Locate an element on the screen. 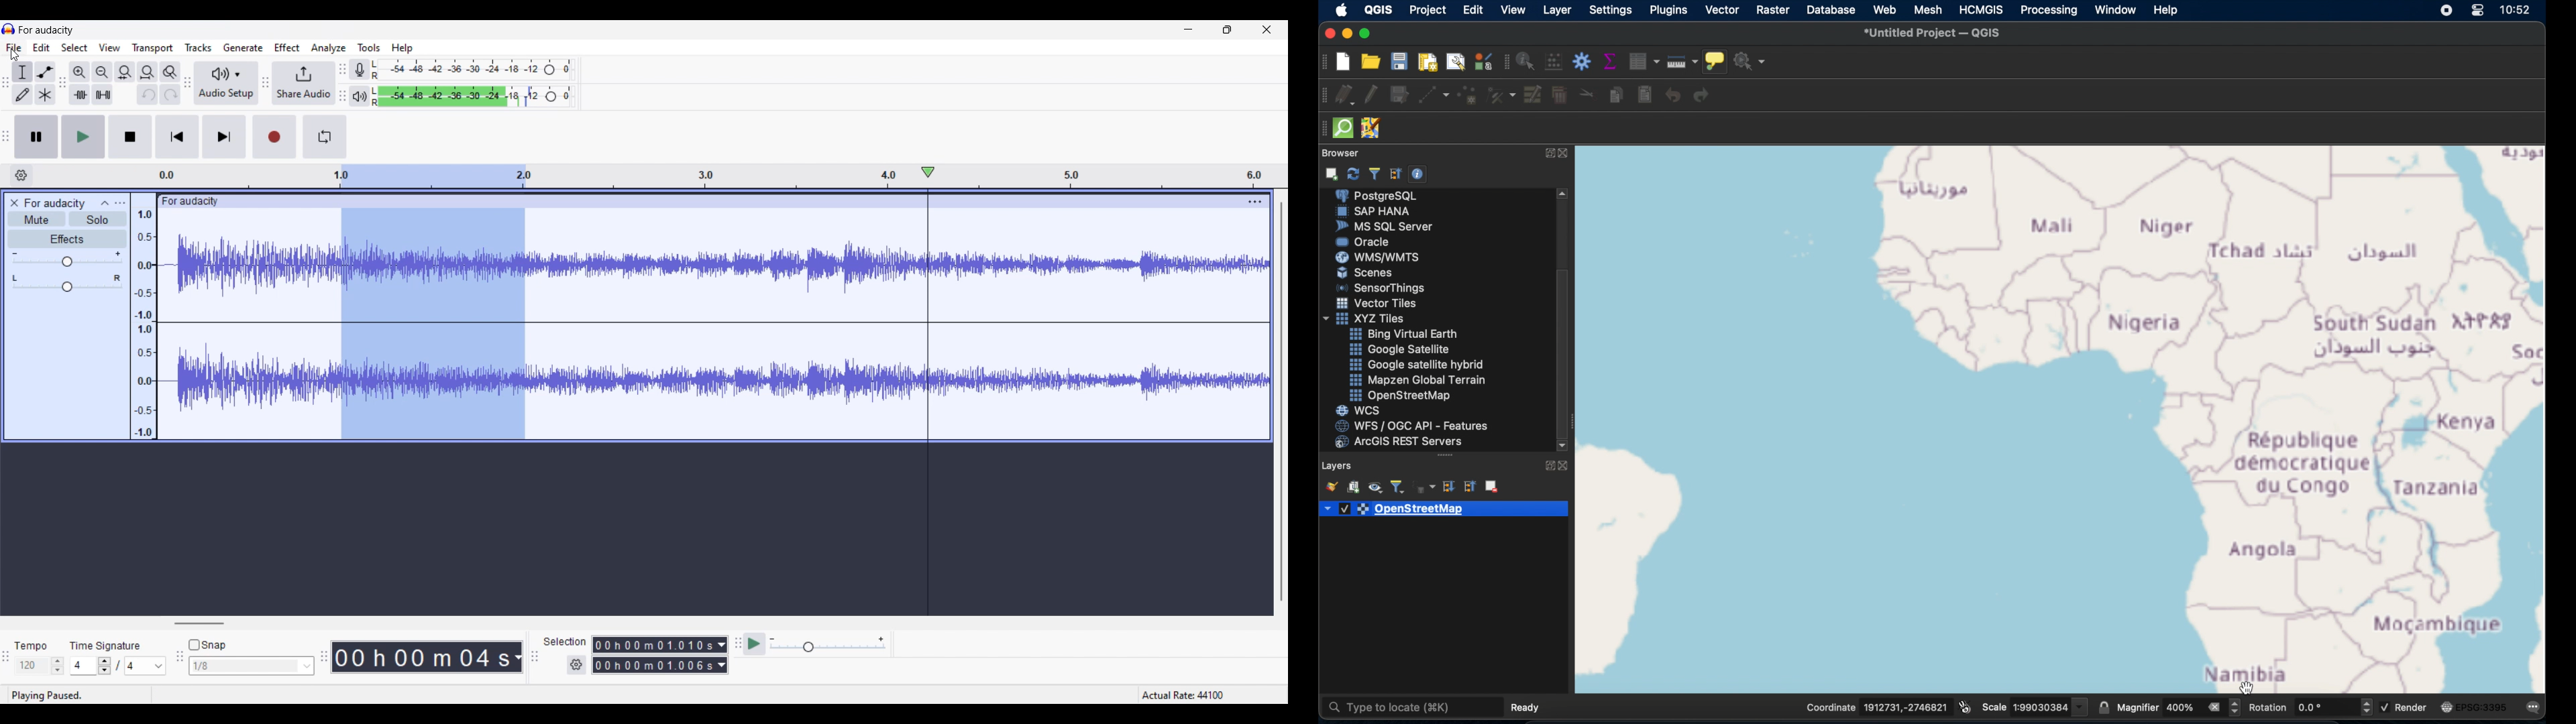 This screenshot has height=728, width=2576. Actual rate 44100 is located at coordinates (1195, 680).